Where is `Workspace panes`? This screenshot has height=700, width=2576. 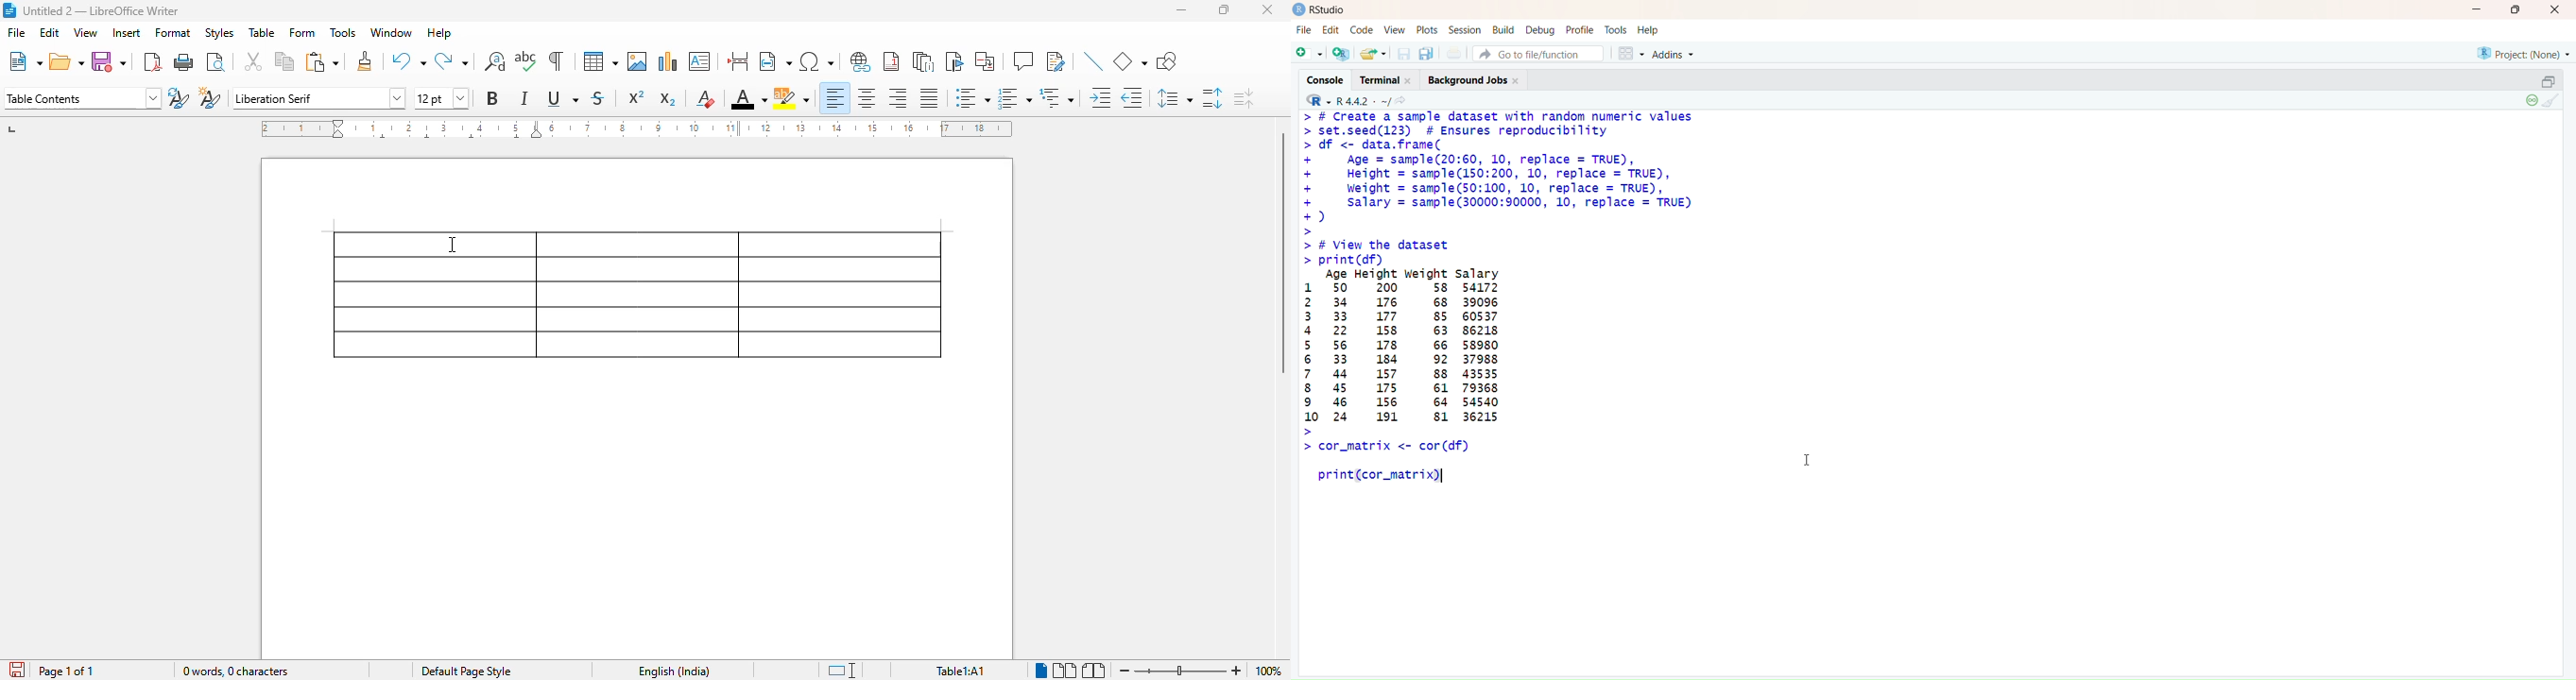 Workspace panes is located at coordinates (1628, 53).